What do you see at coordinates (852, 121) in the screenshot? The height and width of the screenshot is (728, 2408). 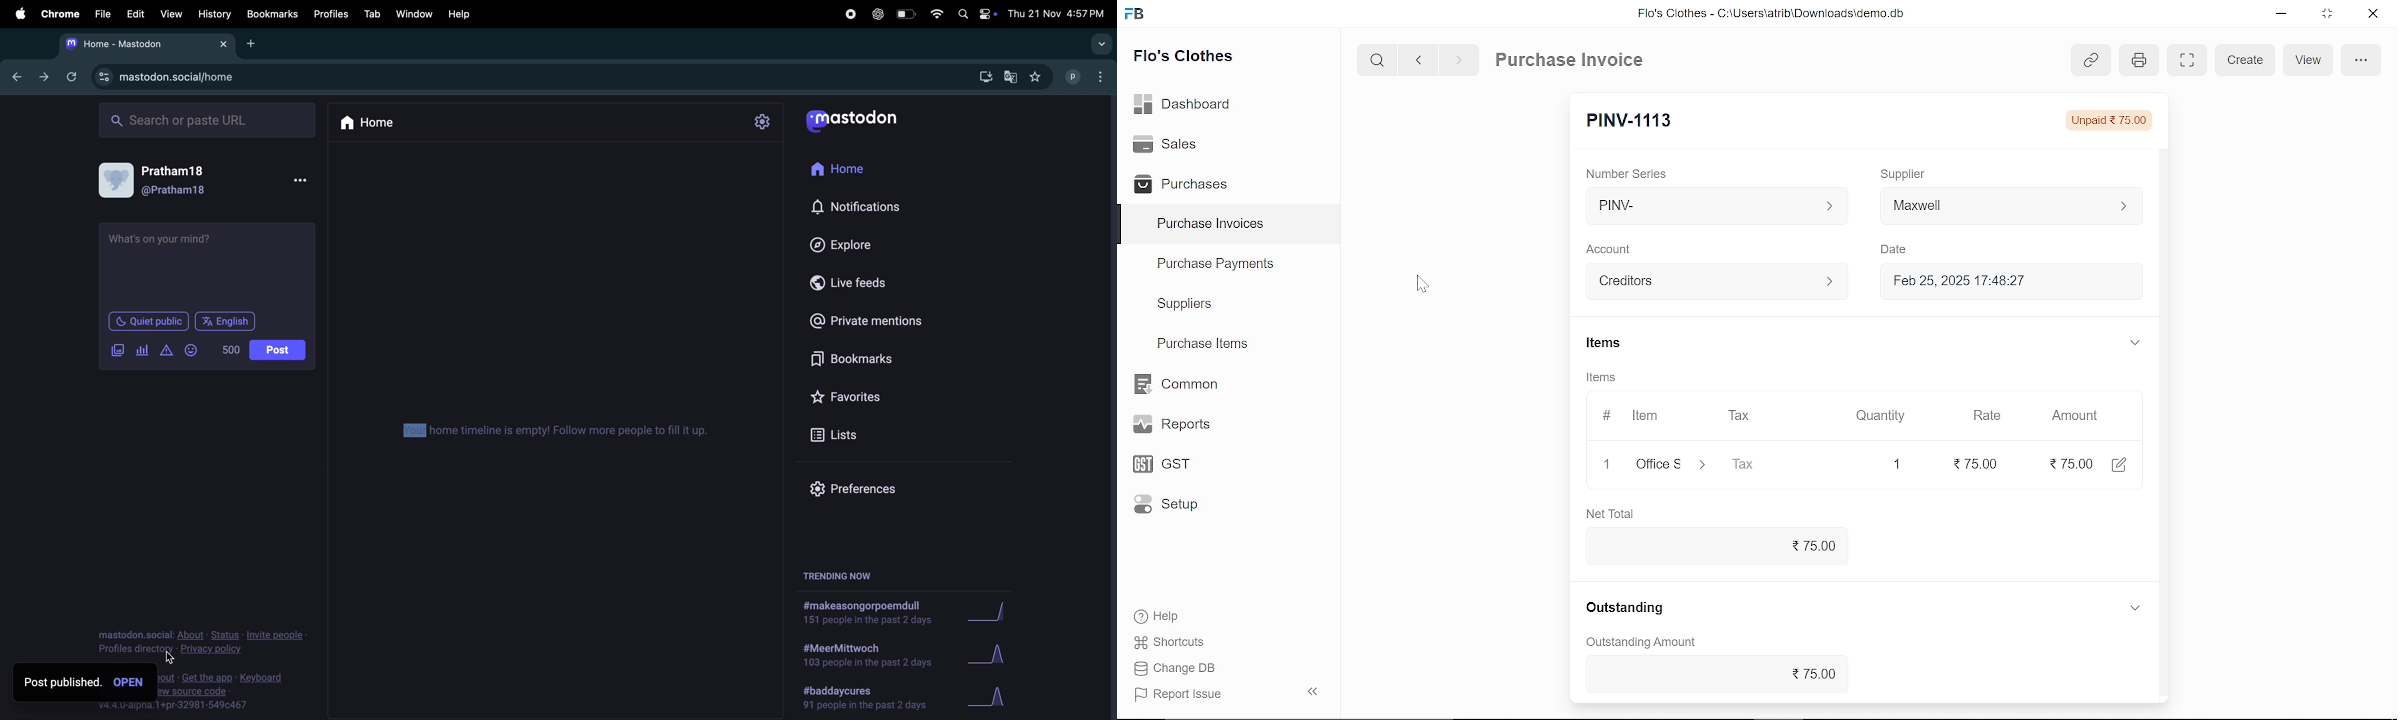 I see `userlogo` at bounding box center [852, 121].